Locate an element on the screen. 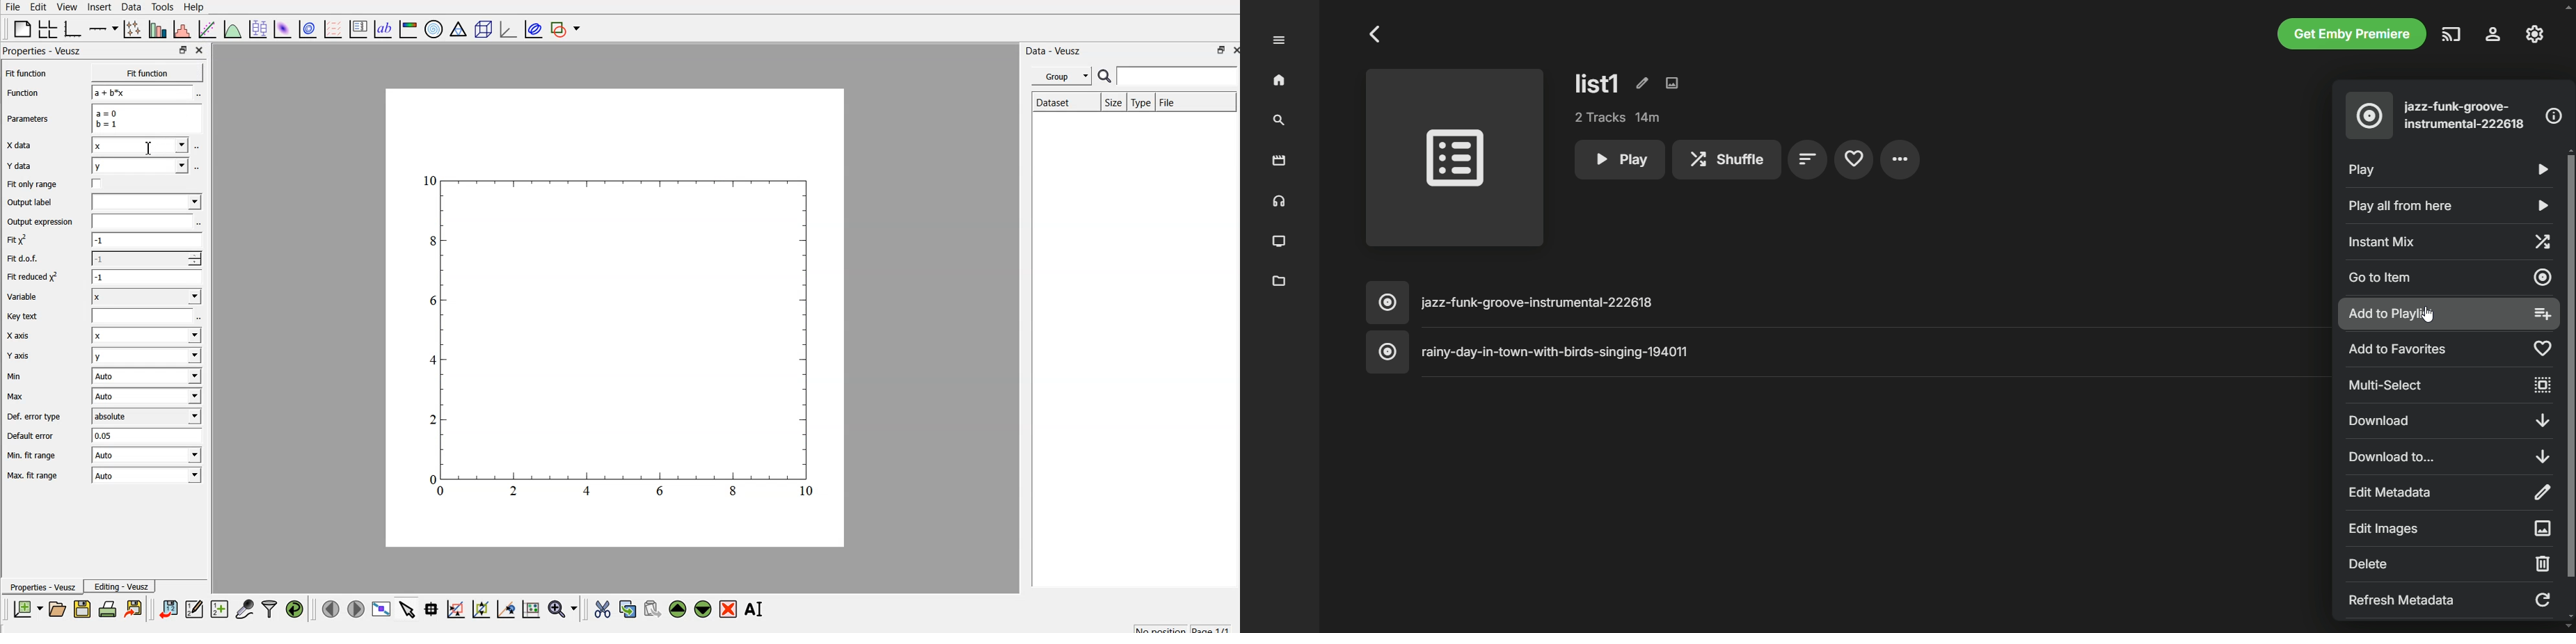 Image resolution: width=2576 pixels, height=644 pixels. click to zoom out on graph axes is located at coordinates (481, 609).